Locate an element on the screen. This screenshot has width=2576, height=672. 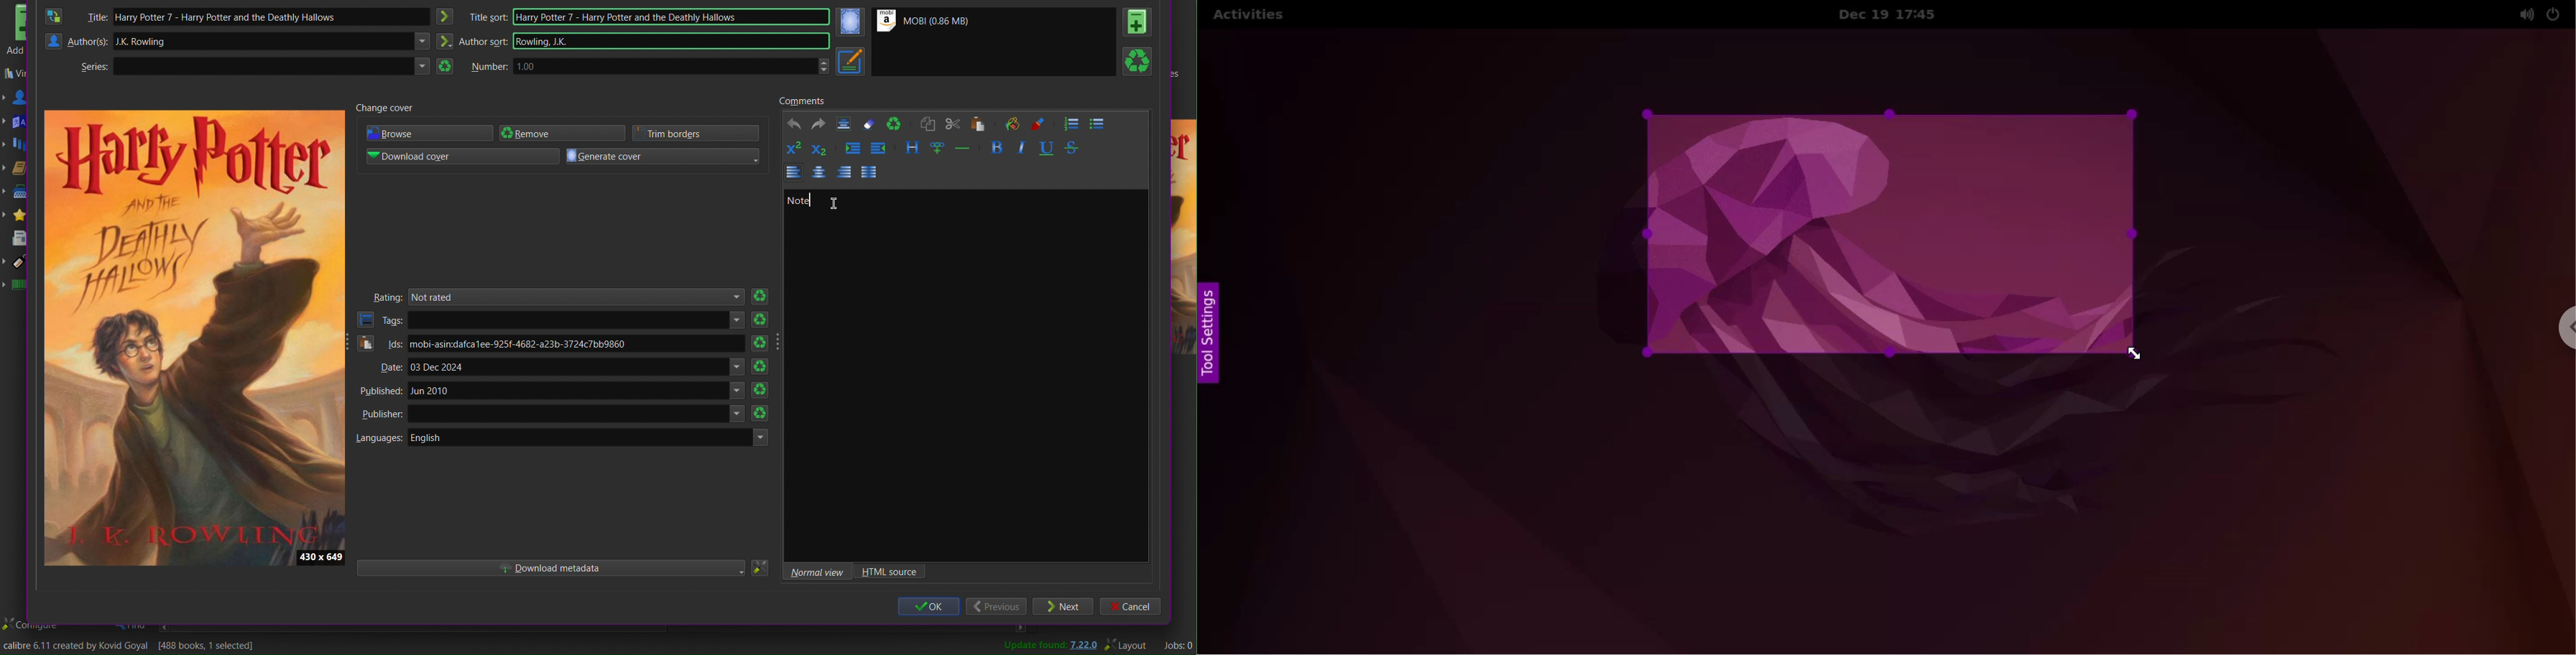
Rating is located at coordinates (21, 215).